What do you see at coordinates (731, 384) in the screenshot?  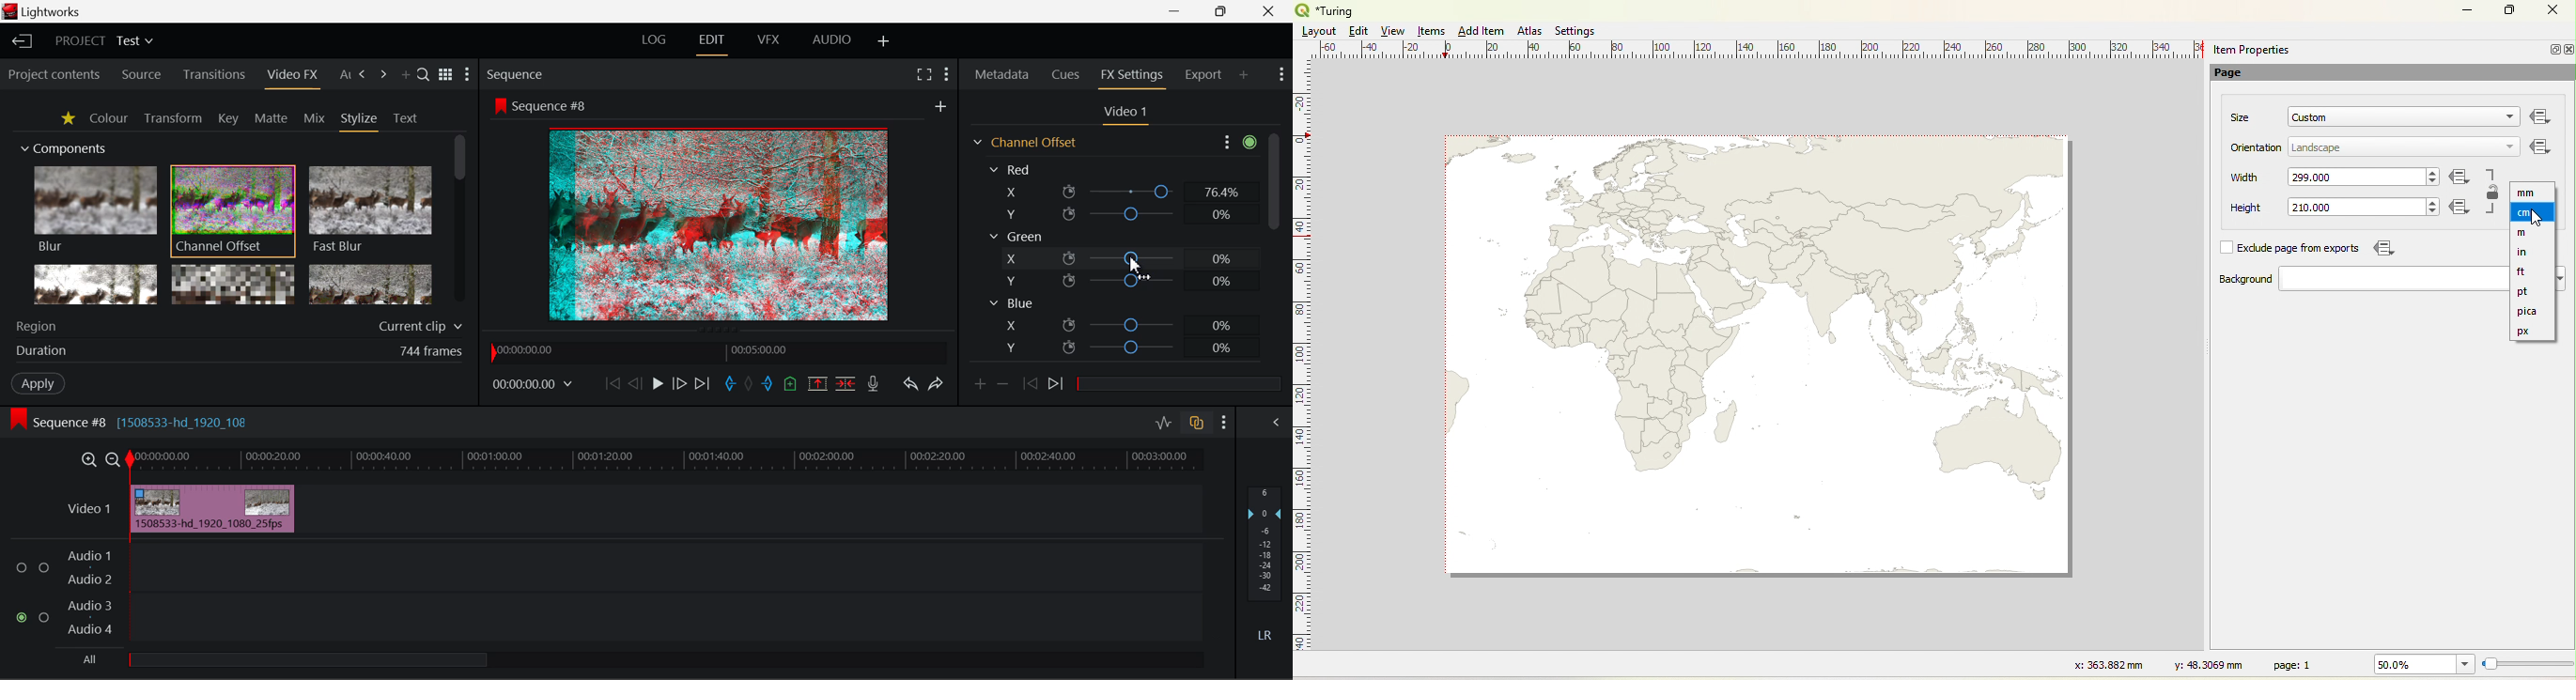 I see `Mark In` at bounding box center [731, 384].